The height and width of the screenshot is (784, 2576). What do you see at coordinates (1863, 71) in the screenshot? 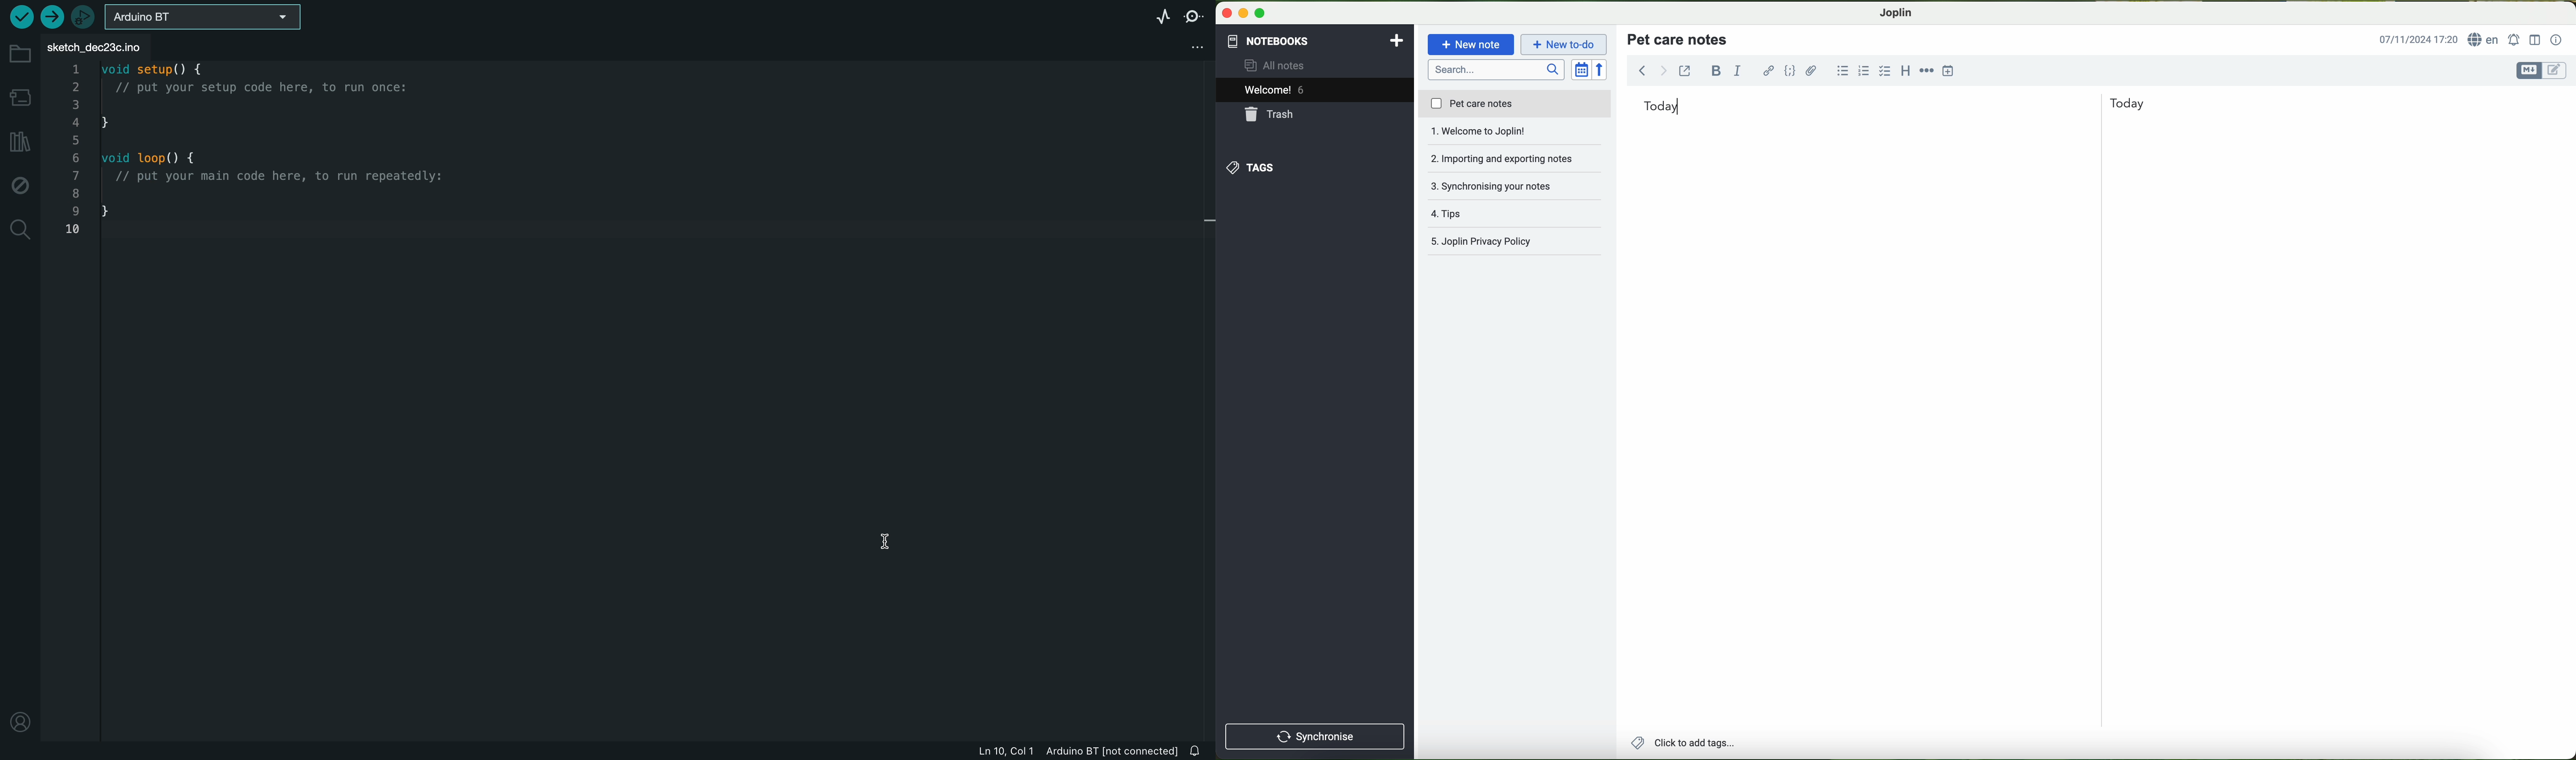
I see `numbered list` at bounding box center [1863, 71].